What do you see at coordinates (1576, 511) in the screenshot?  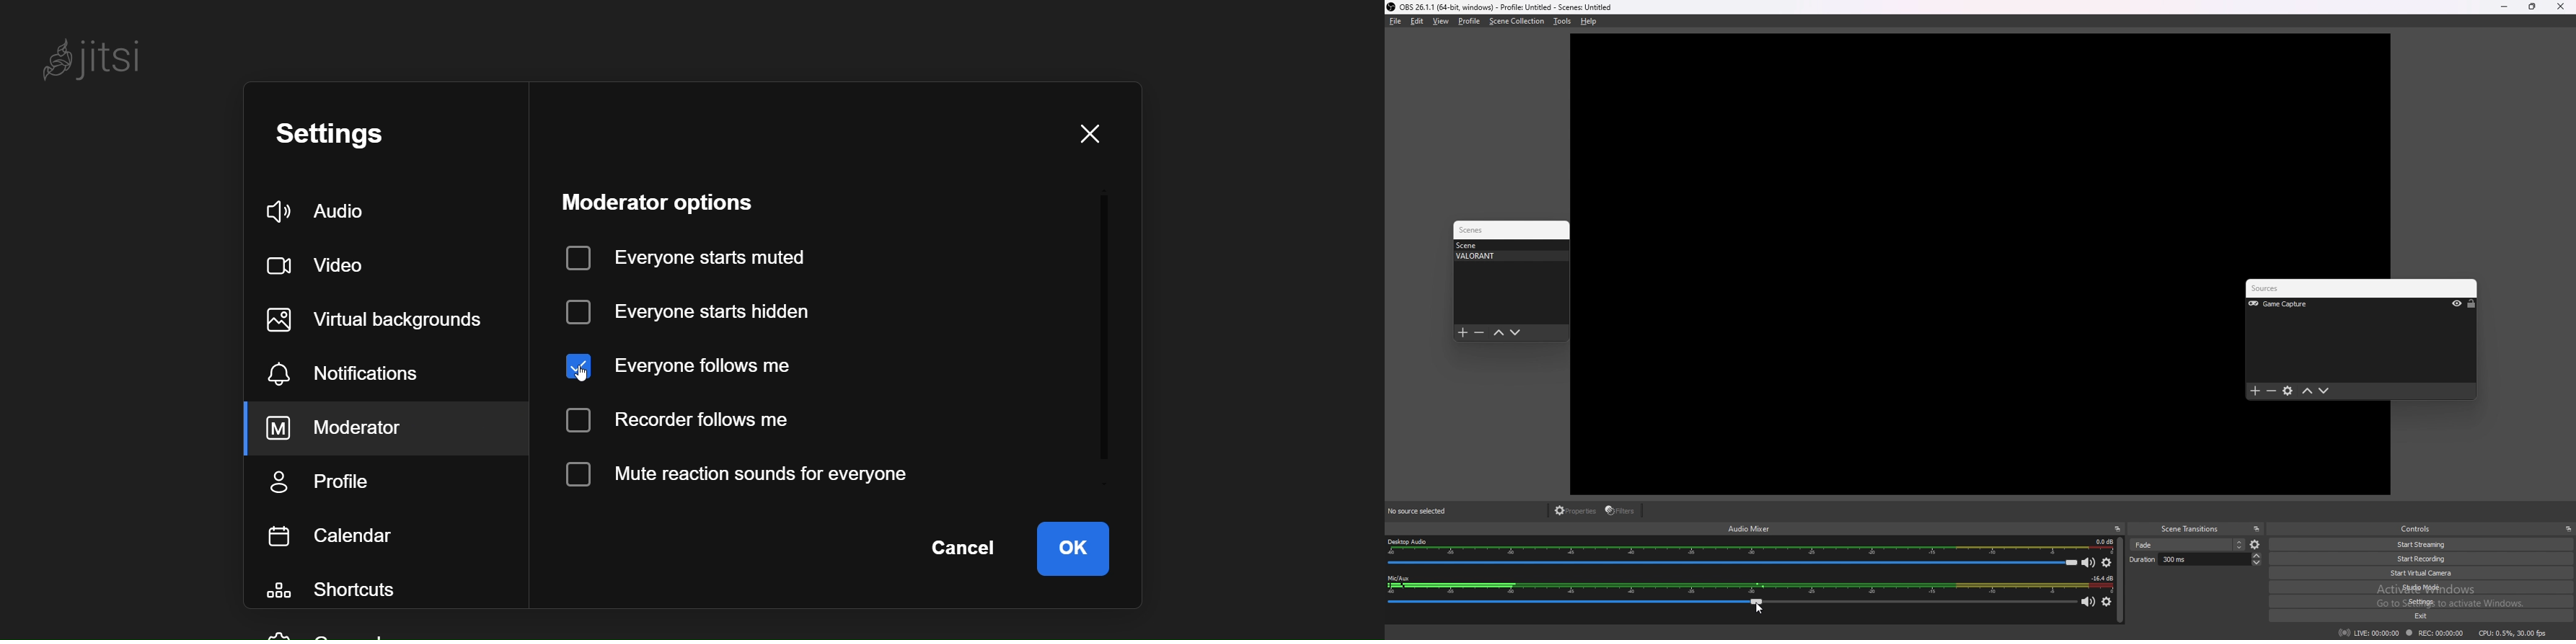 I see `properties` at bounding box center [1576, 511].